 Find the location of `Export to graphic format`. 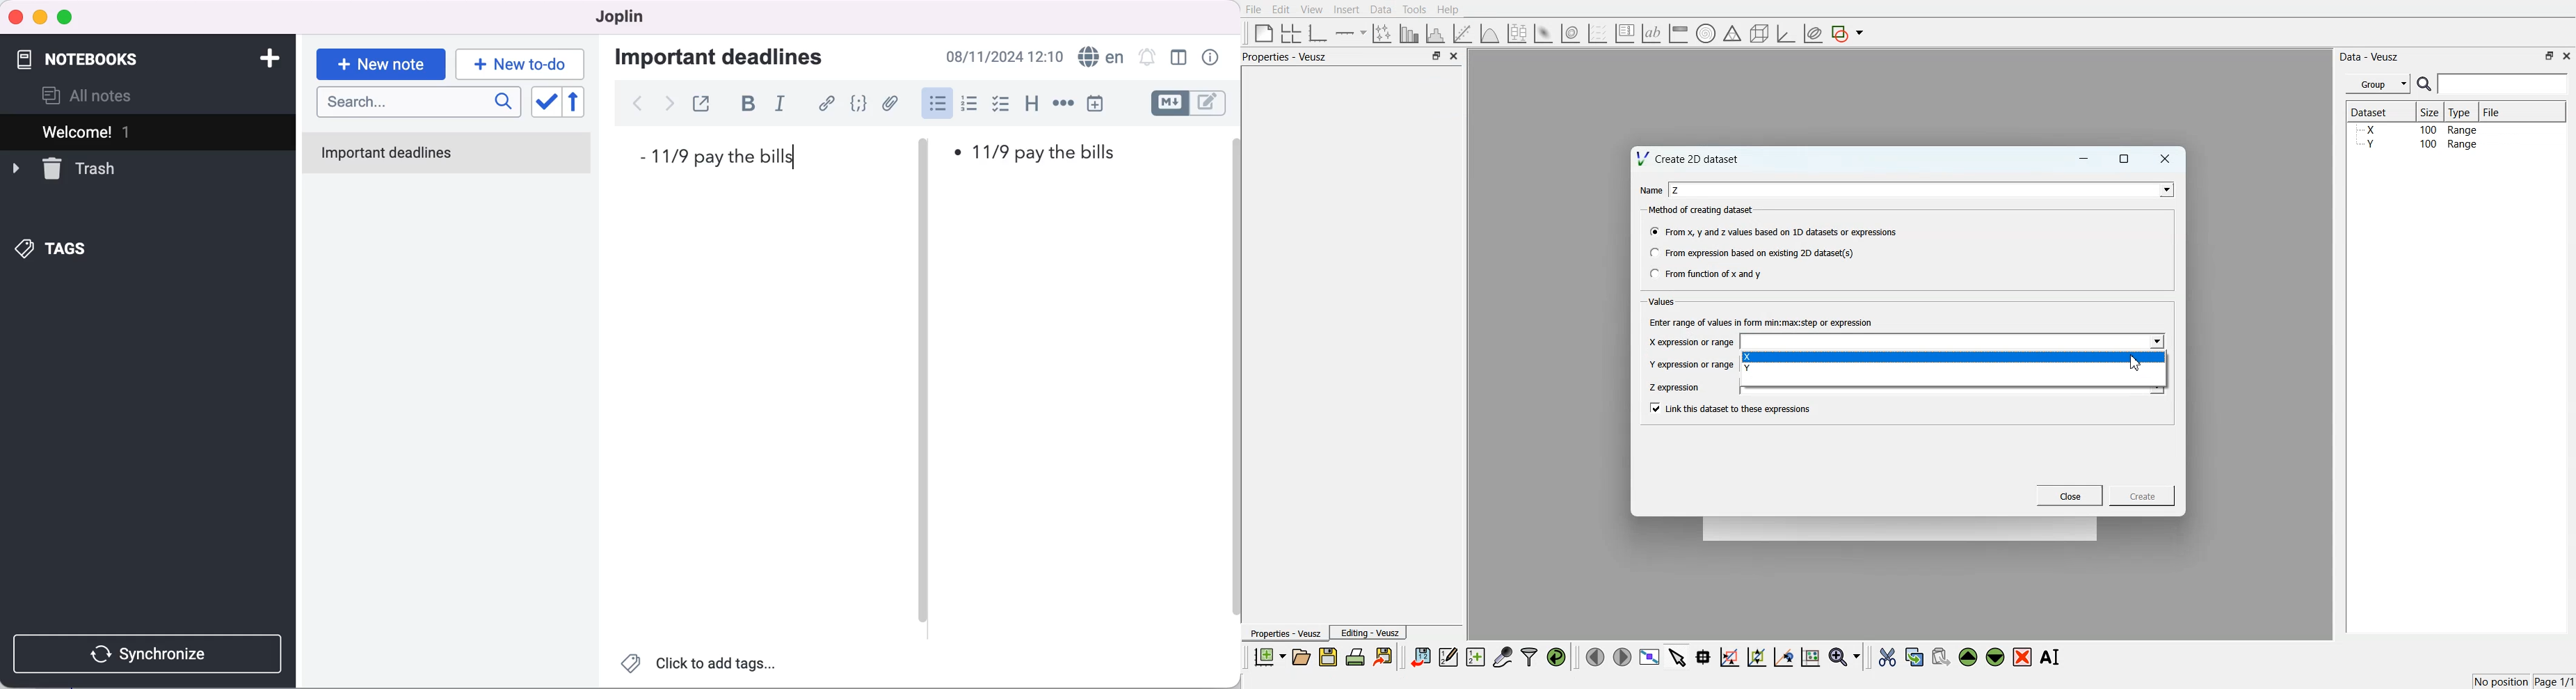

Export to graphic format is located at coordinates (1384, 656).